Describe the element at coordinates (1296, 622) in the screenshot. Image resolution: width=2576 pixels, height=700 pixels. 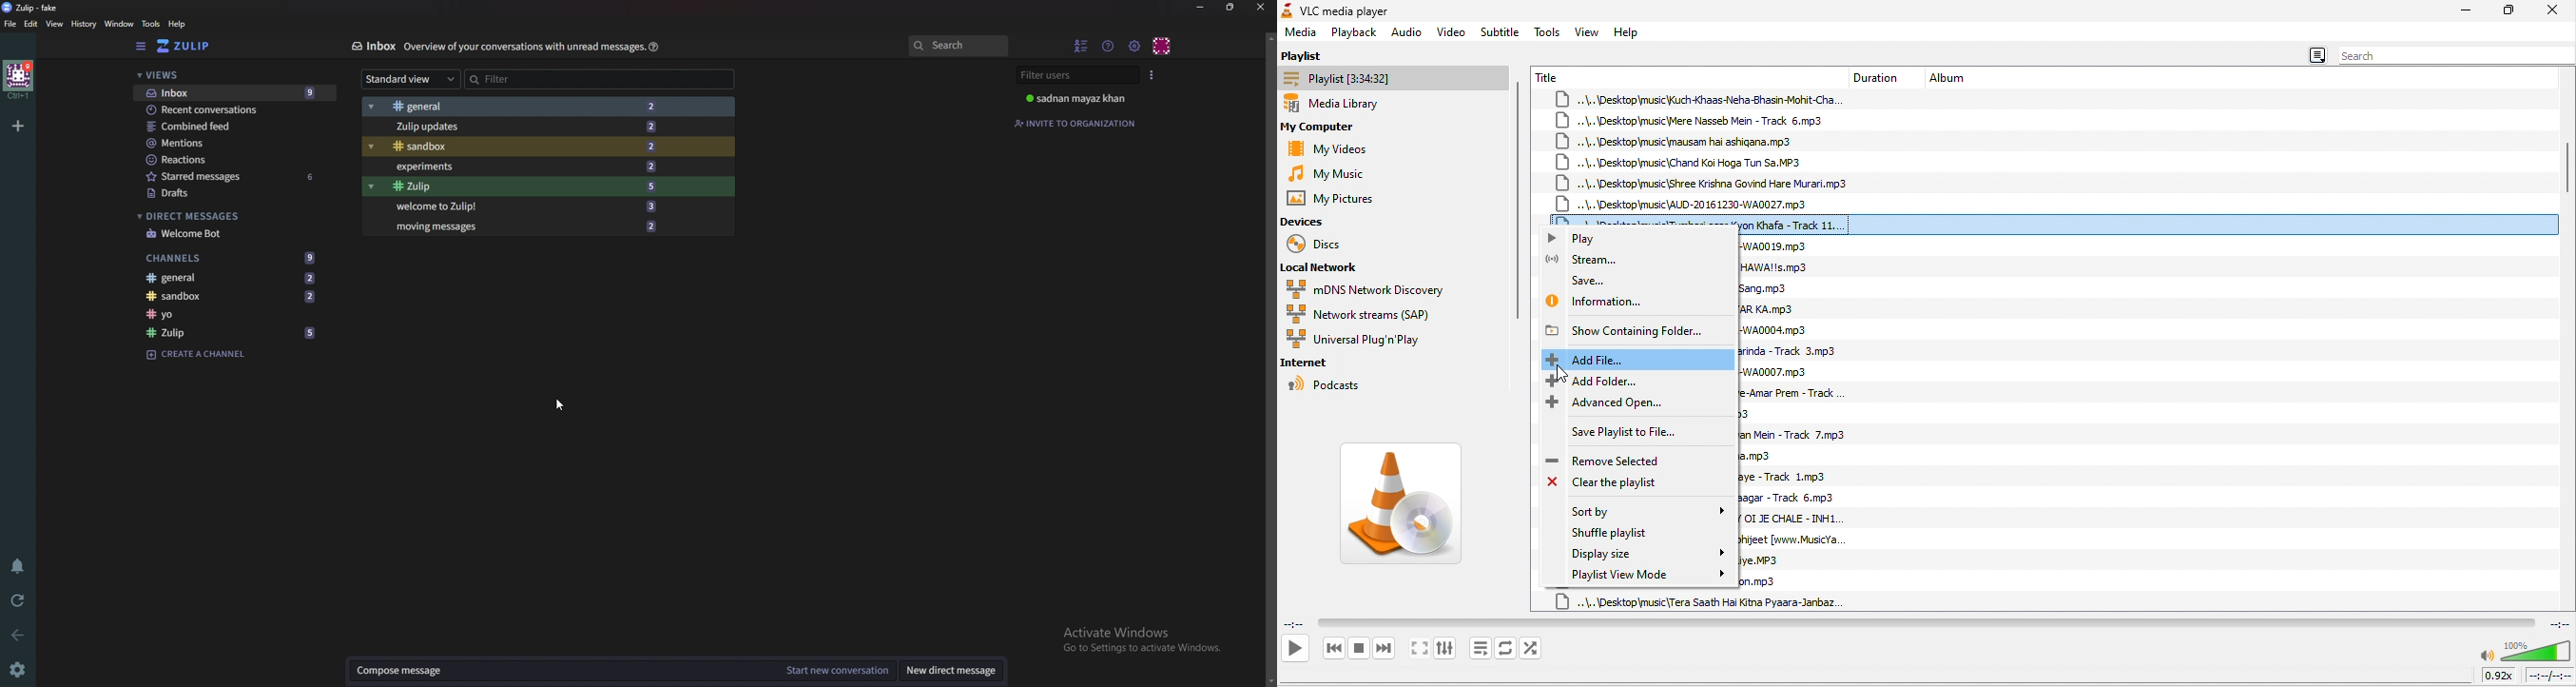
I see `elapsed time` at that location.